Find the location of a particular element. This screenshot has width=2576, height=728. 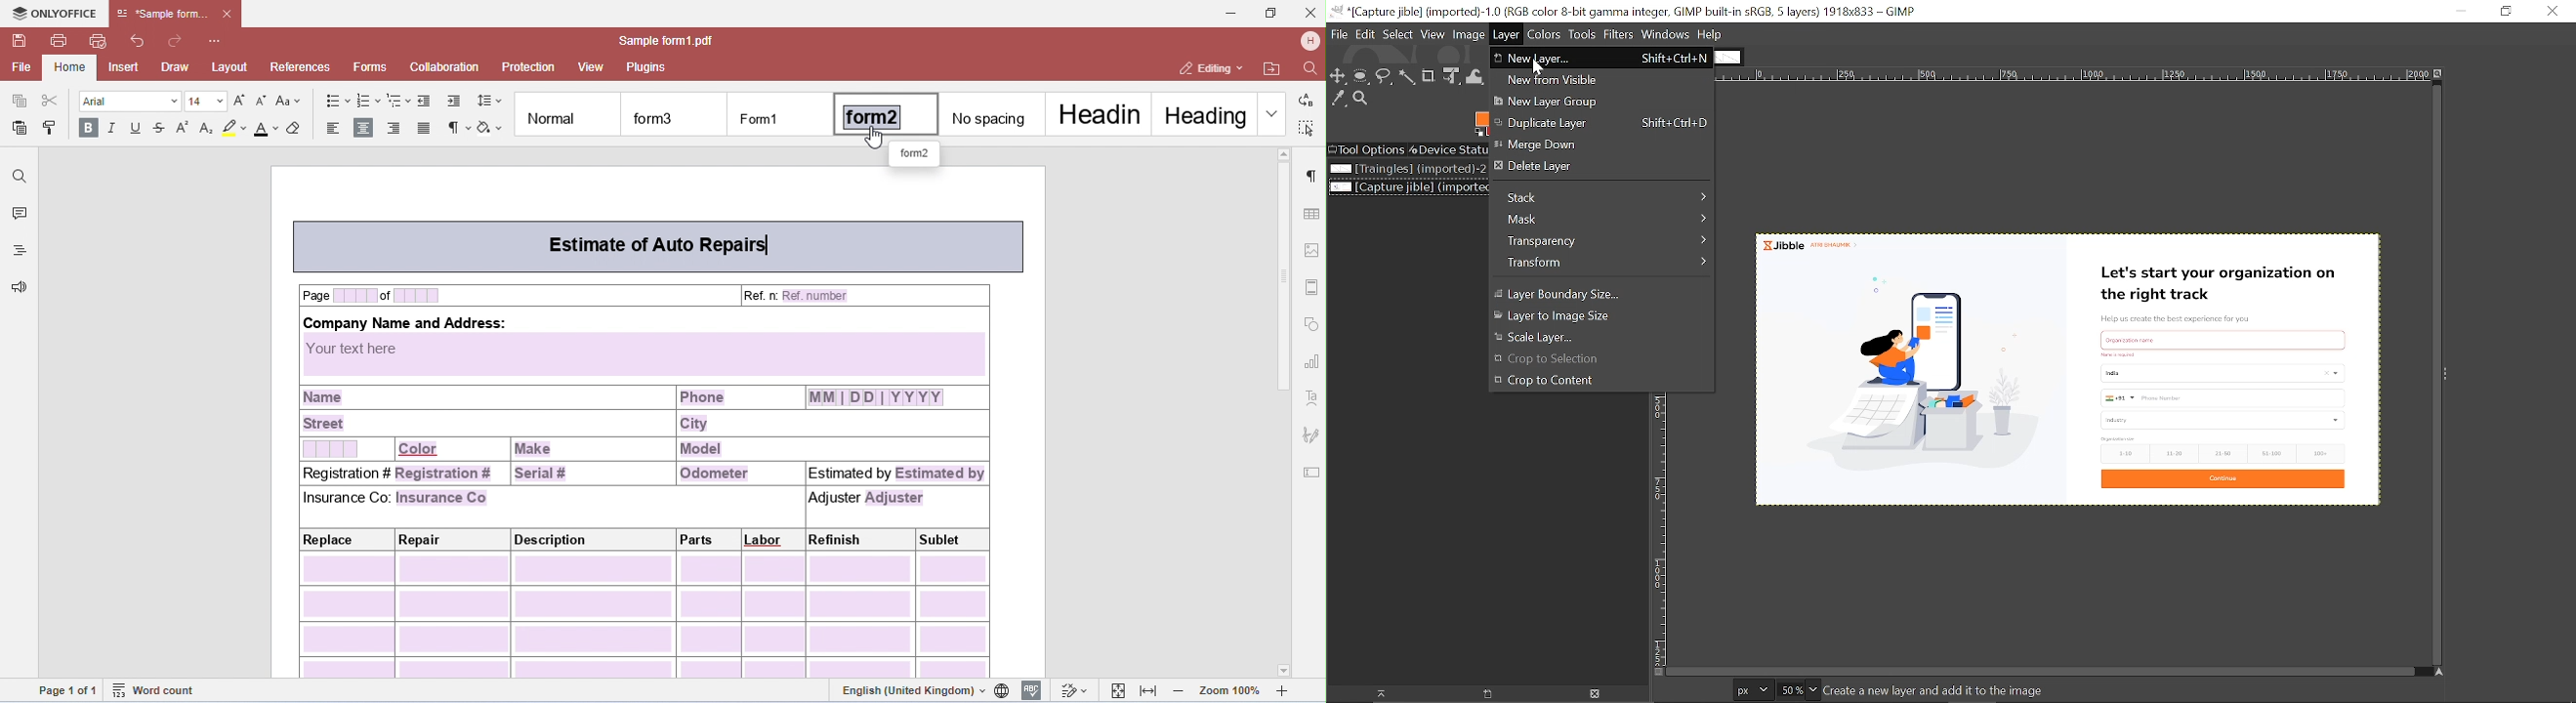

File is located at coordinates (1337, 33).